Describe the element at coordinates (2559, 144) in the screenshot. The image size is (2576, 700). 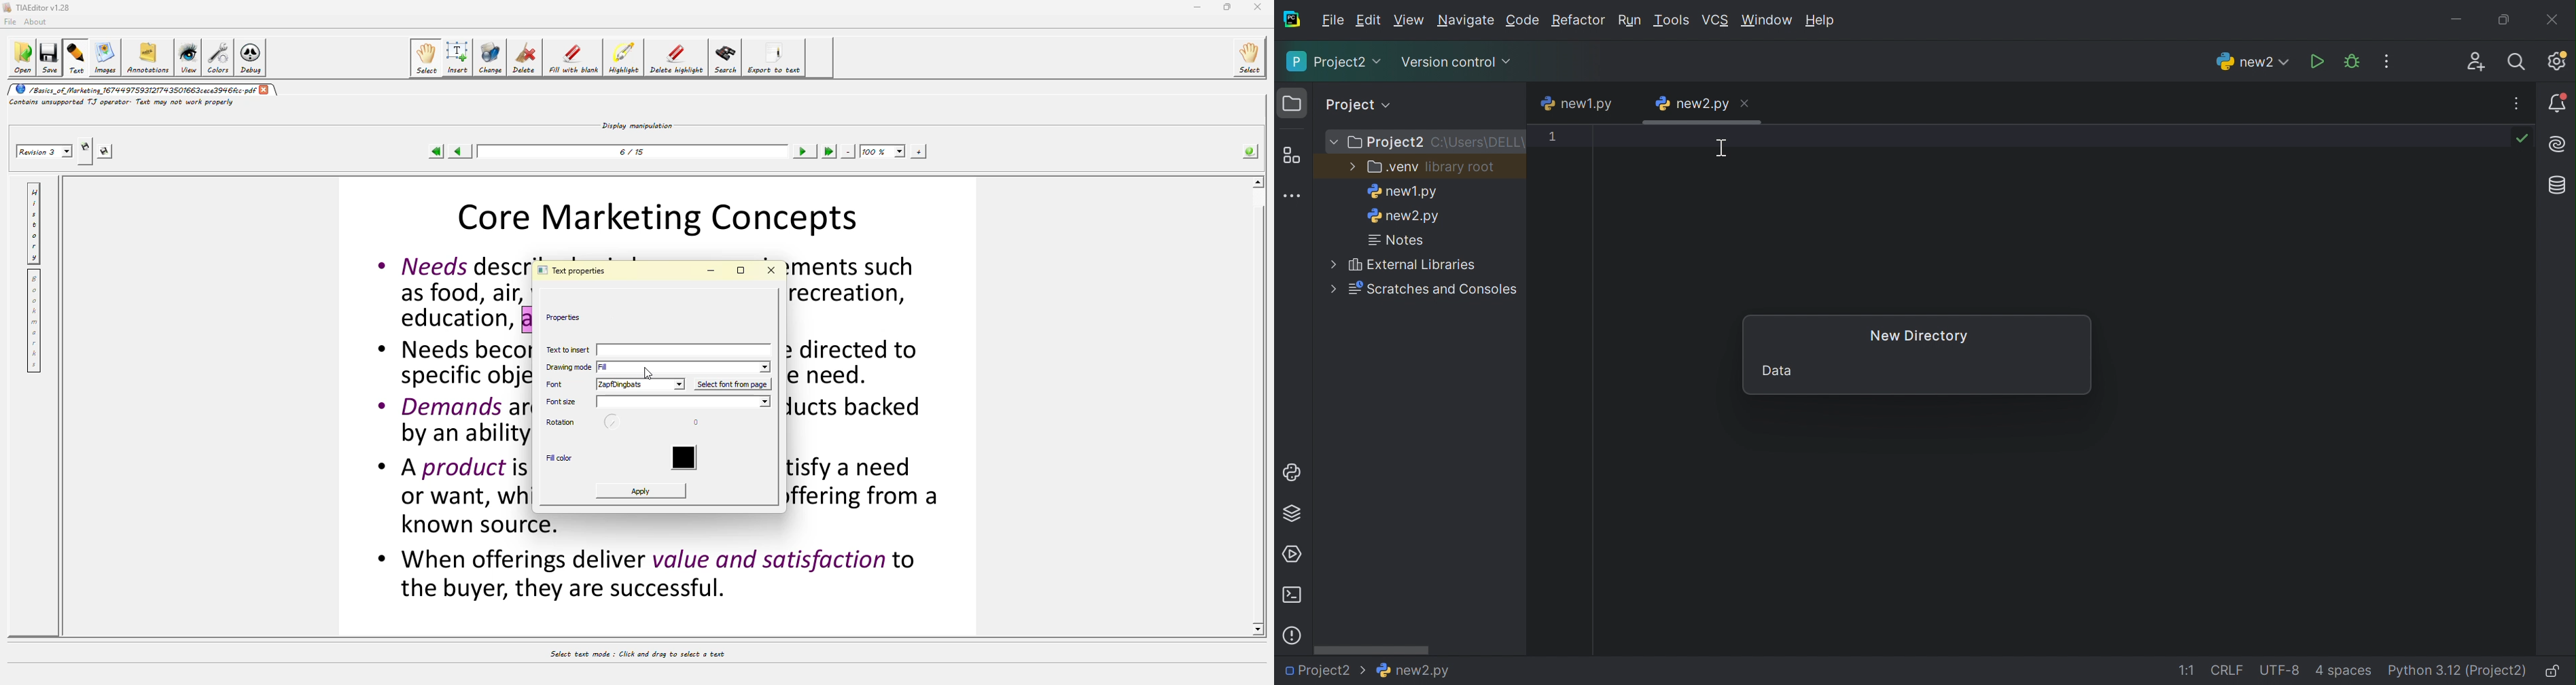
I see `AI Assistant` at that location.